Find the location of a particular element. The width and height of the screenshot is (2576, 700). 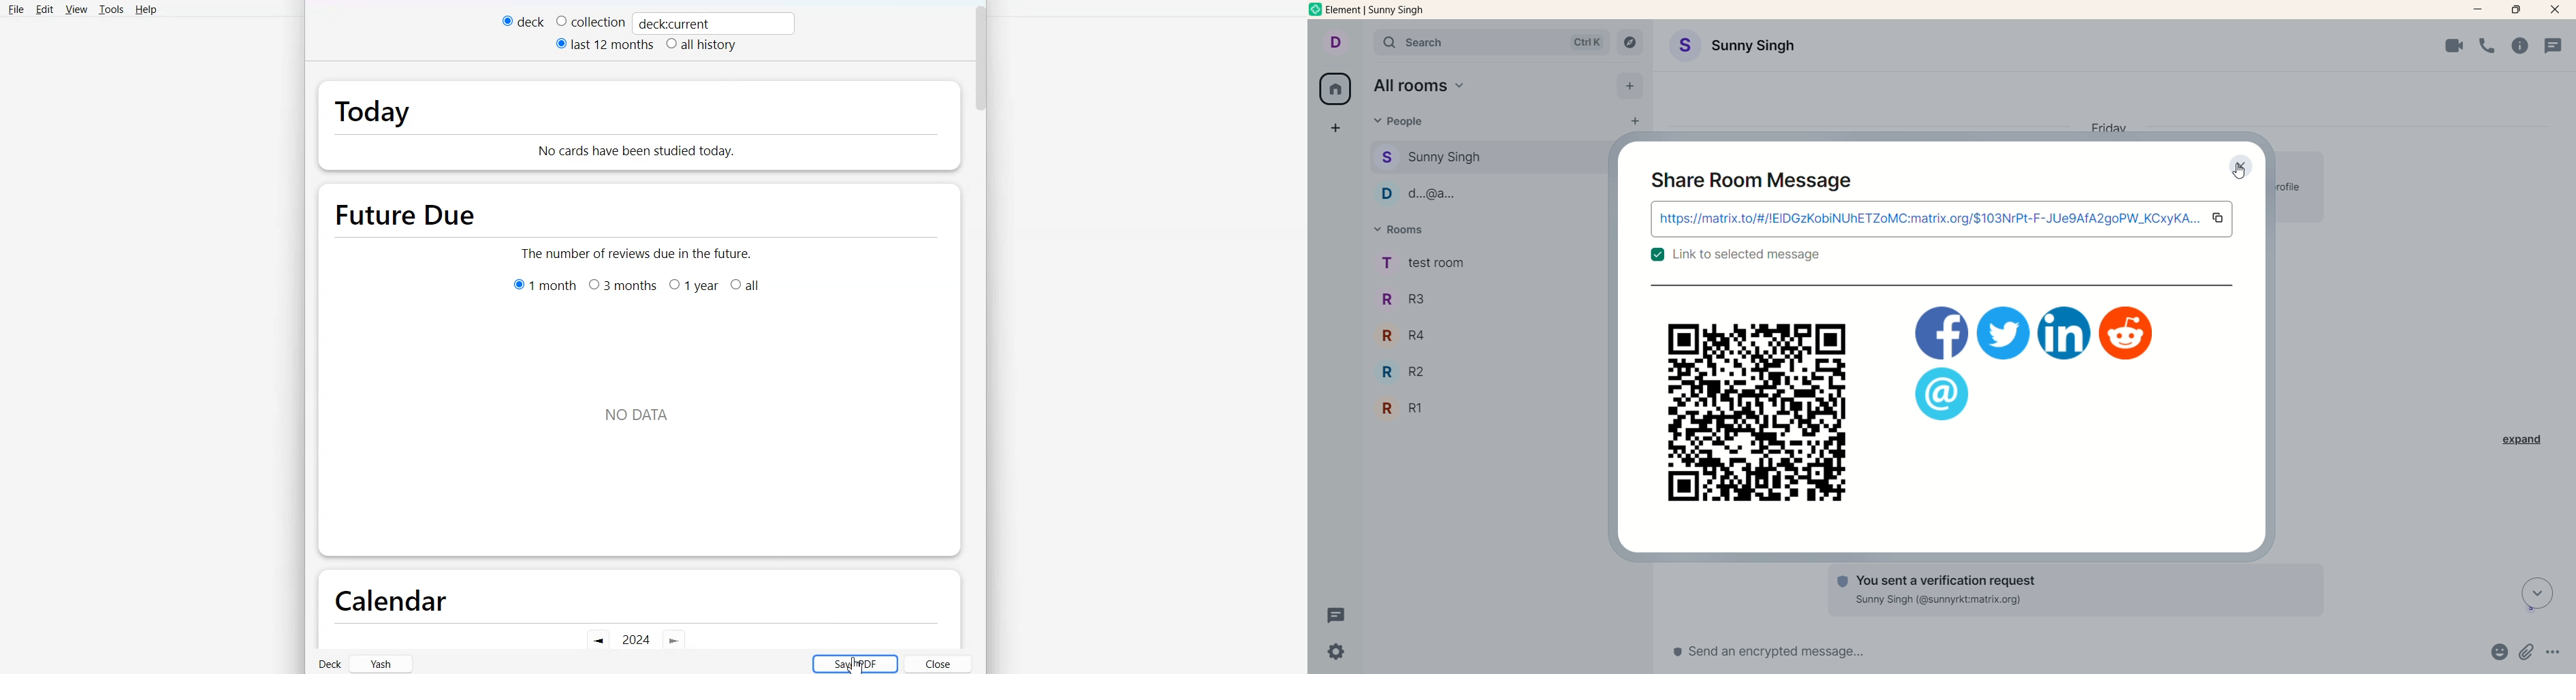

room info is located at coordinates (2523, 46).